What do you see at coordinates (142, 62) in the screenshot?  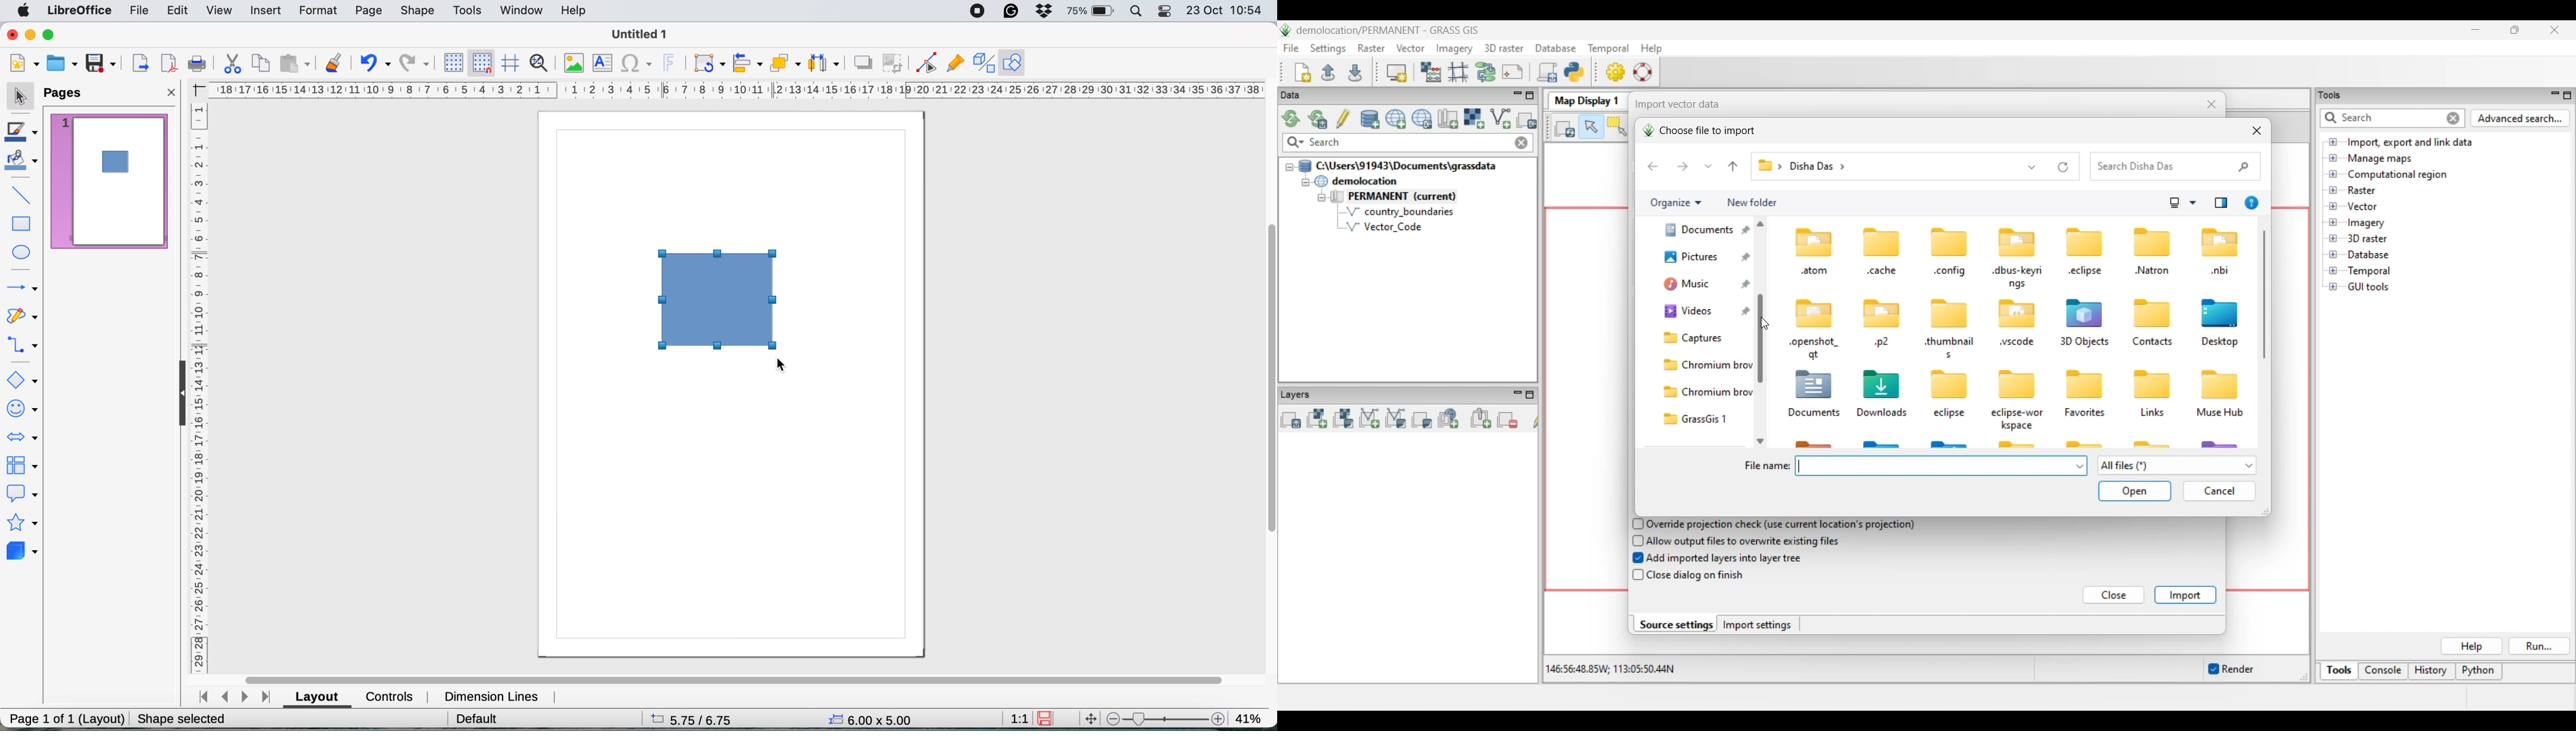 I see `export` at bounding box center [142, 62].